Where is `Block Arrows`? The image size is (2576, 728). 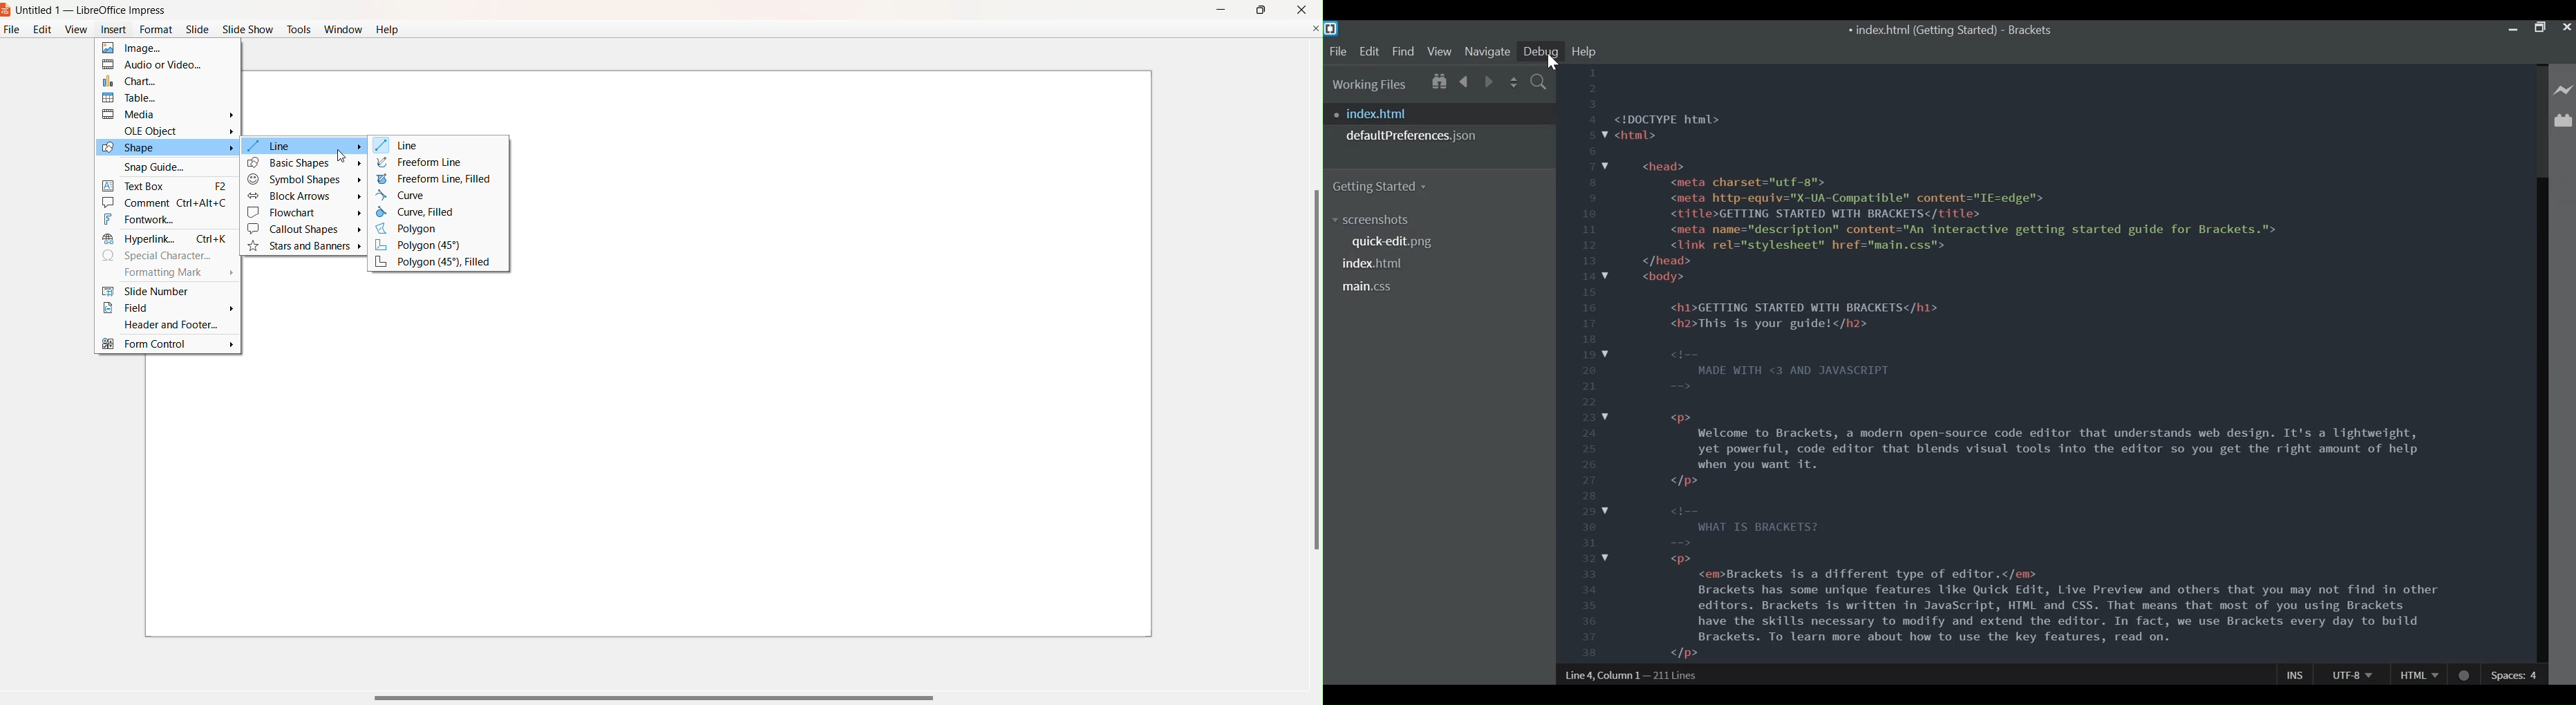
Block Arrows is located at coordinates (304, 196).